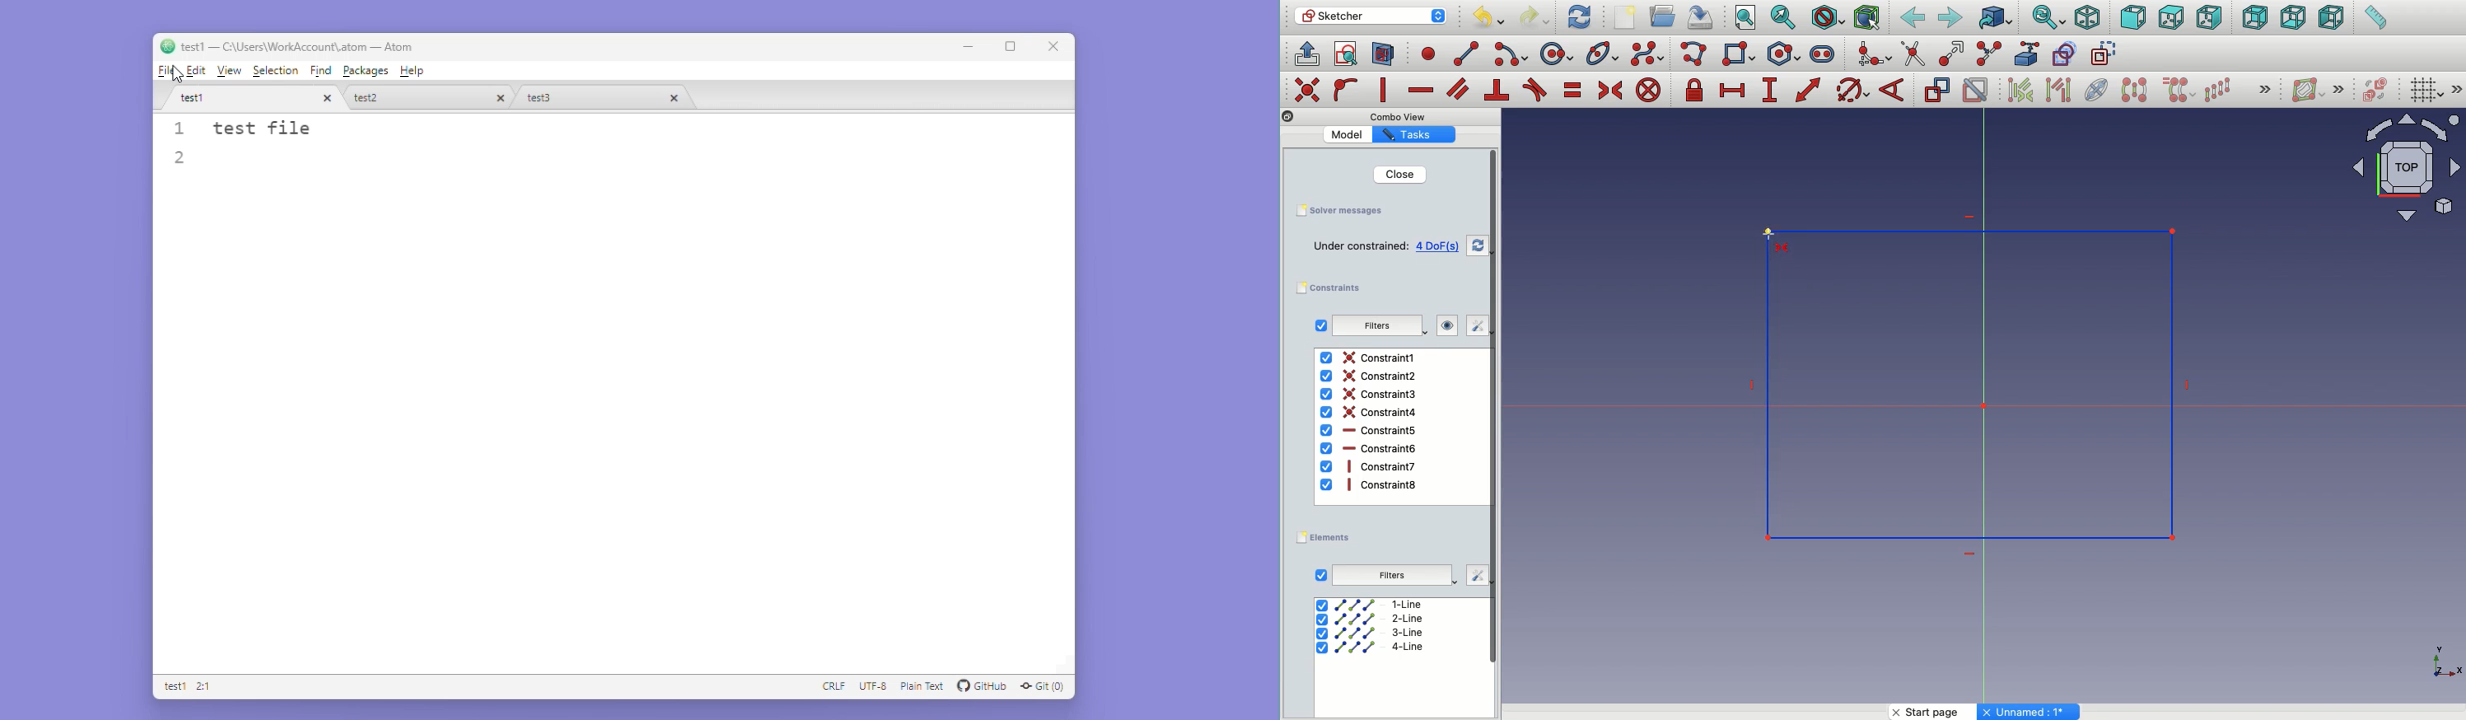 This screenshot has height=728, width=2492. What do you see at coordinates (2425, 89) in the screenshot?
I see `Toggle grid` at bounding box center [2425, 89].